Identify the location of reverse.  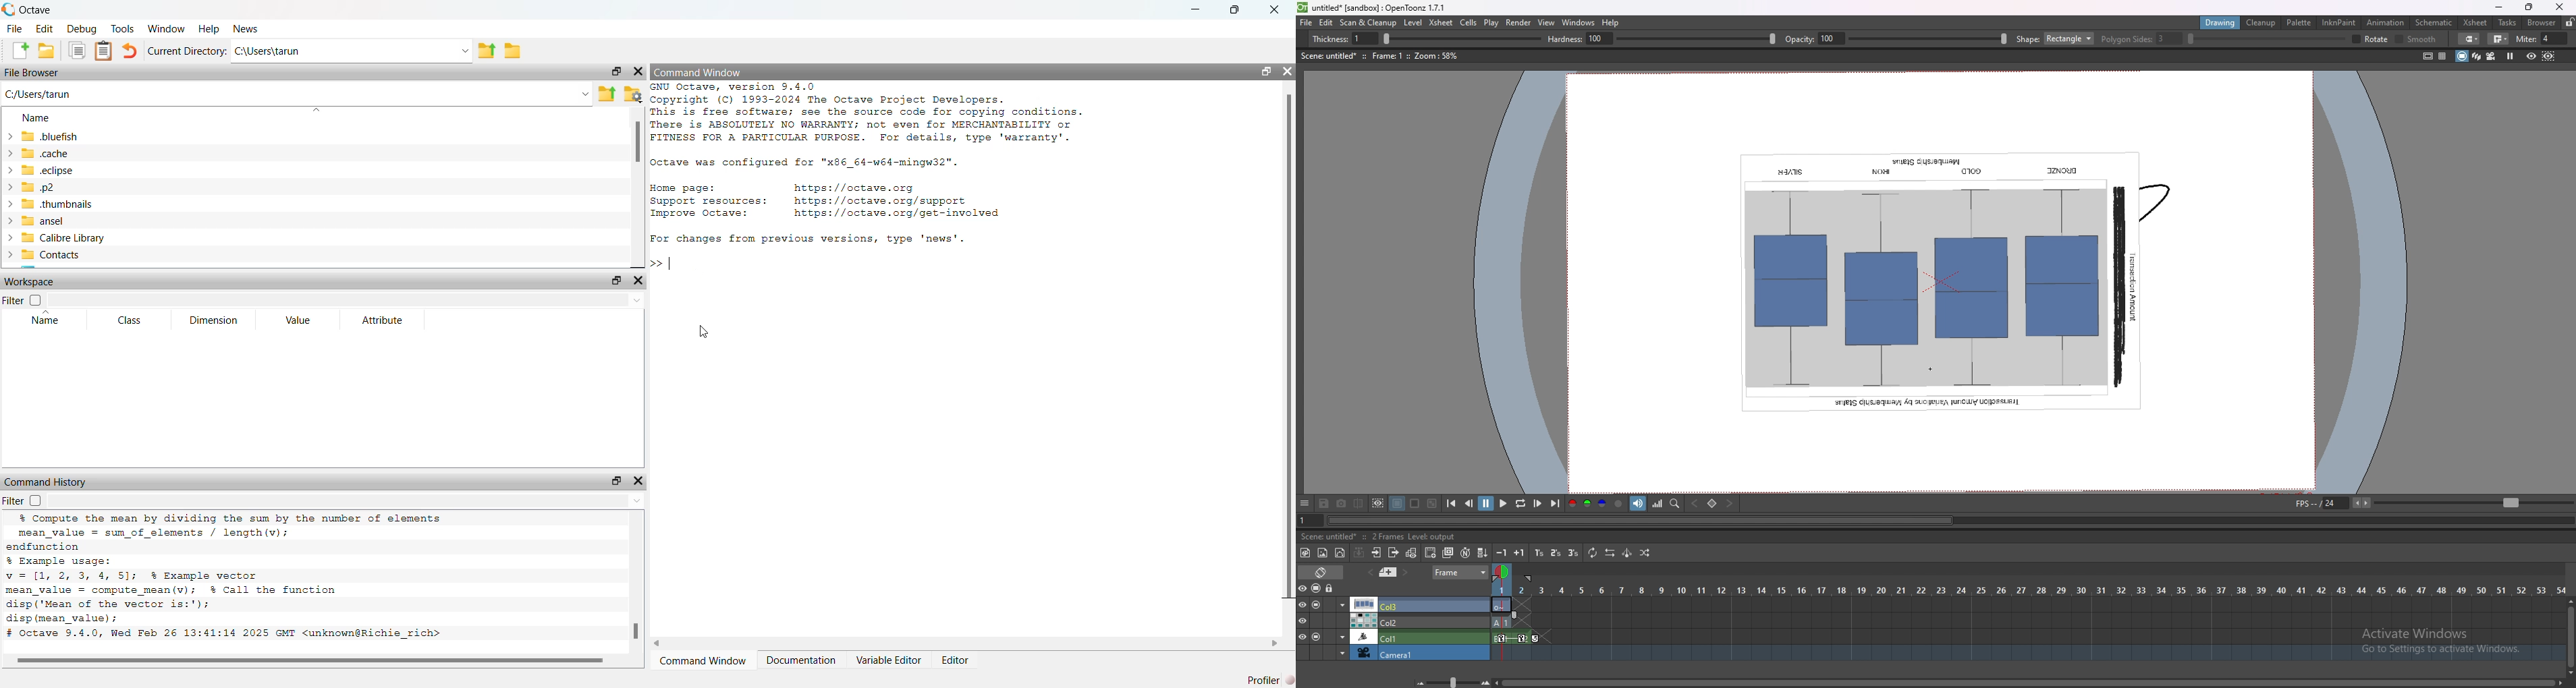
(1610, 553).